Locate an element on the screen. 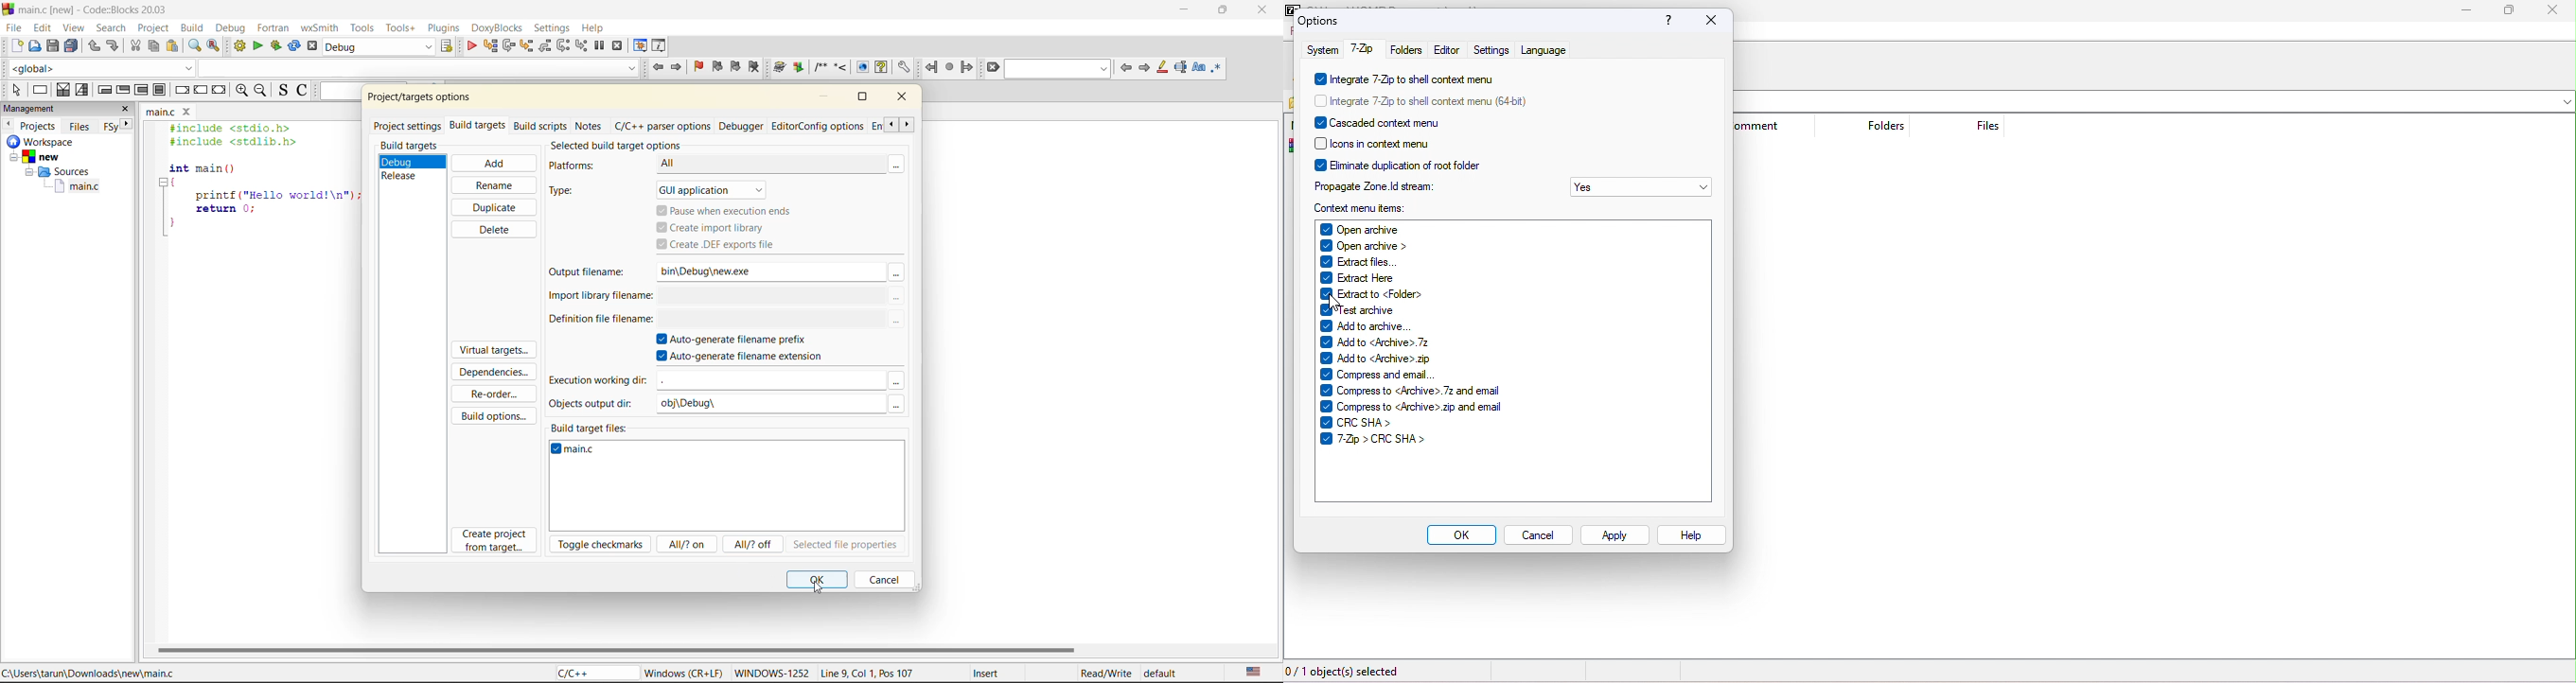 The width and height of the screenshot is (2576, 700). import library filename is located at coordinates (601, 295).